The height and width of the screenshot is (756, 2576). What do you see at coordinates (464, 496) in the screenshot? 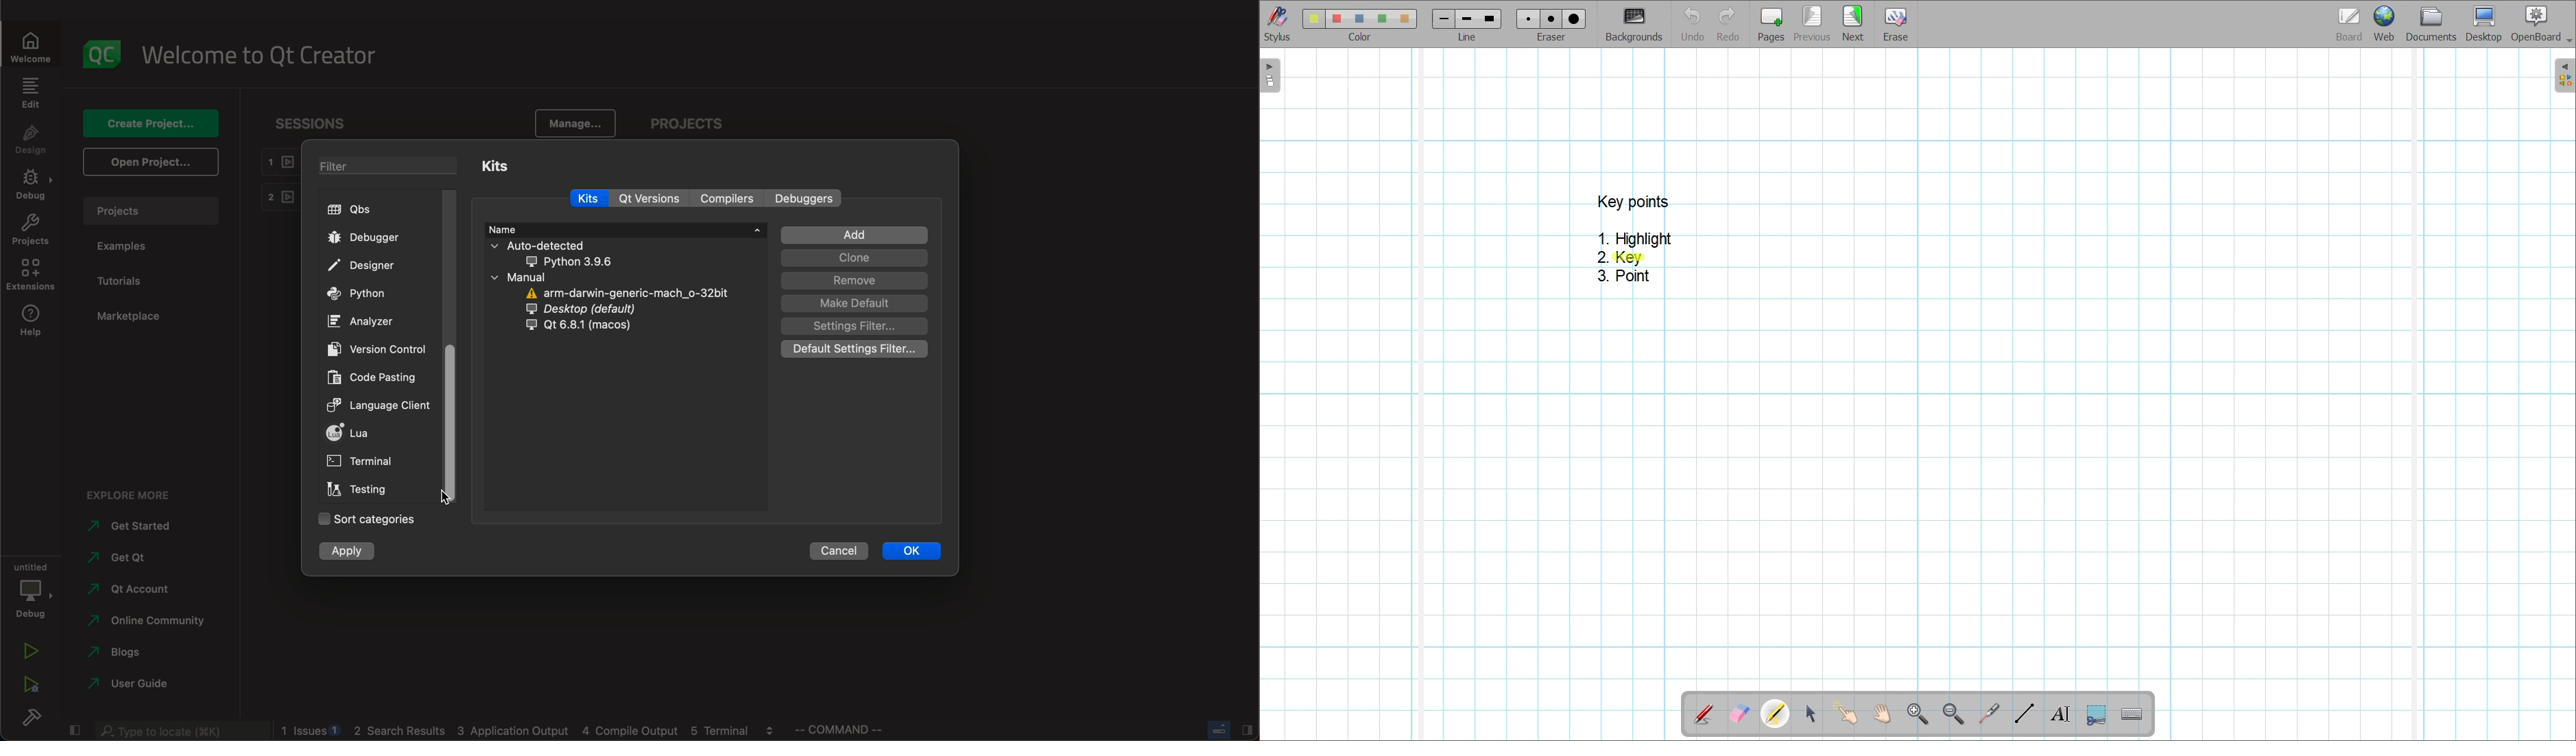
I see `cursor` at bounding box center [464, 496].